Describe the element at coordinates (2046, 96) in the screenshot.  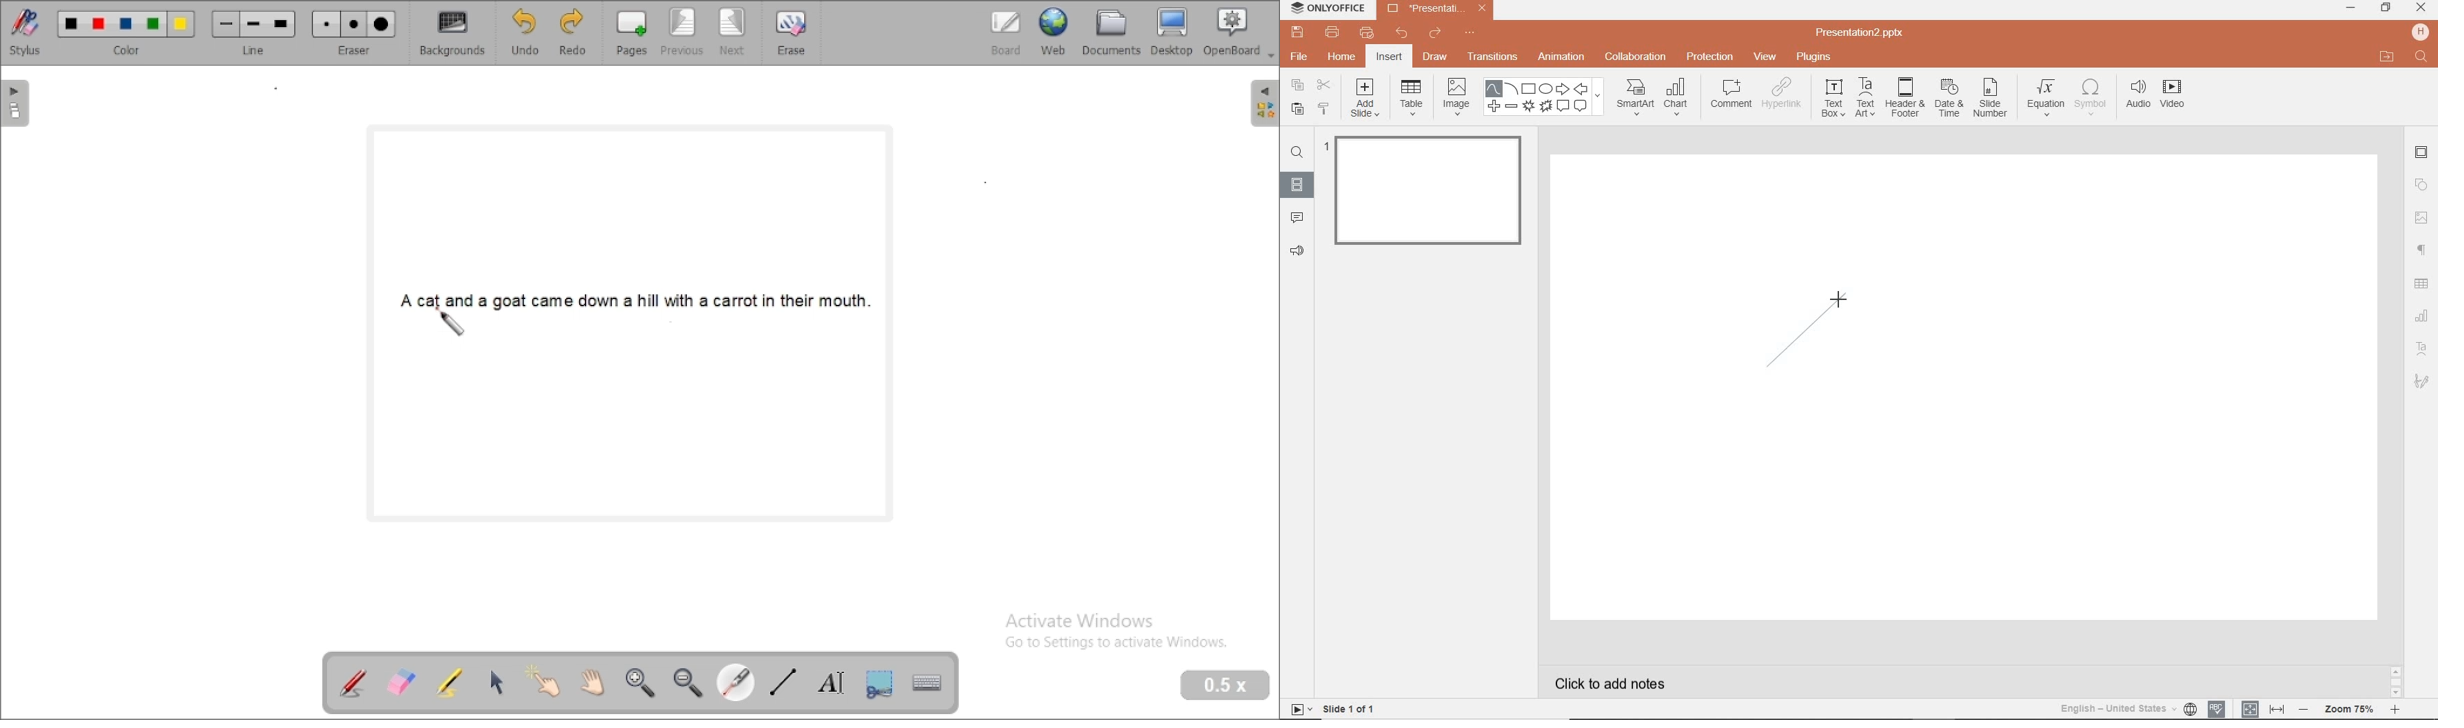
I see `EQUATION` at that location.